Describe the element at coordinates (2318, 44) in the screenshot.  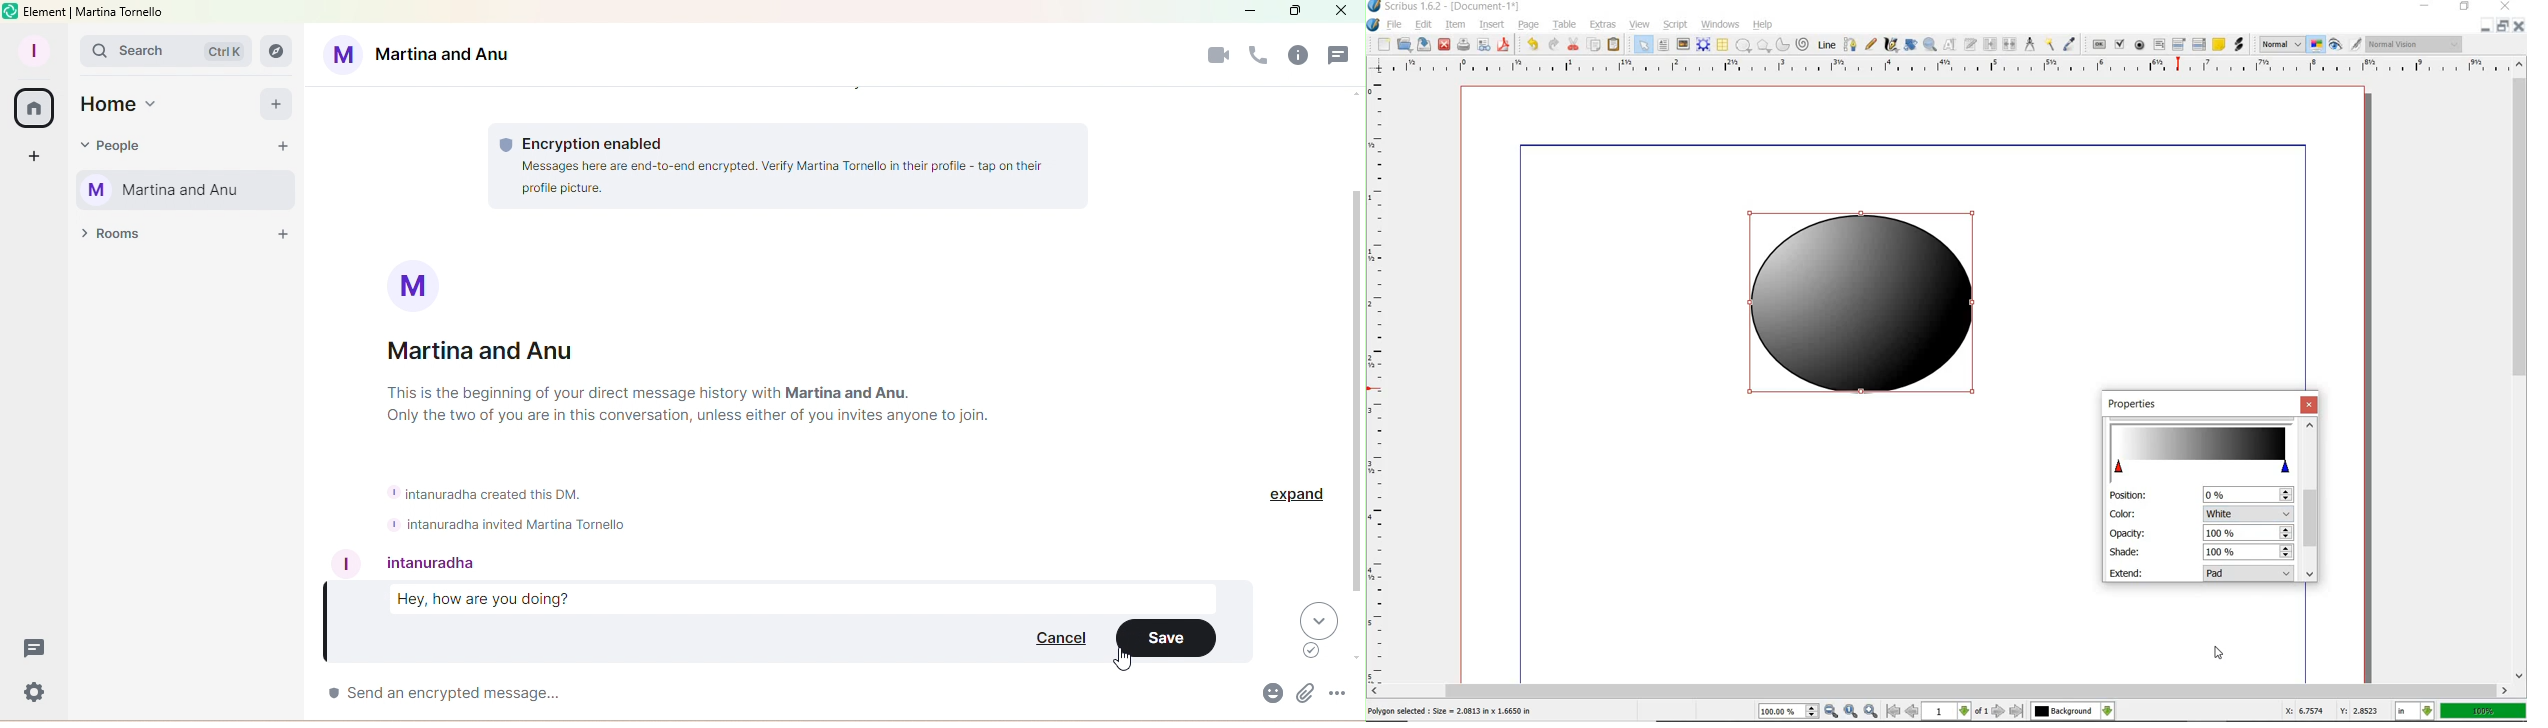
I see `TOGGLE COLOR MANAGEMENT SYSTEM` at that location.